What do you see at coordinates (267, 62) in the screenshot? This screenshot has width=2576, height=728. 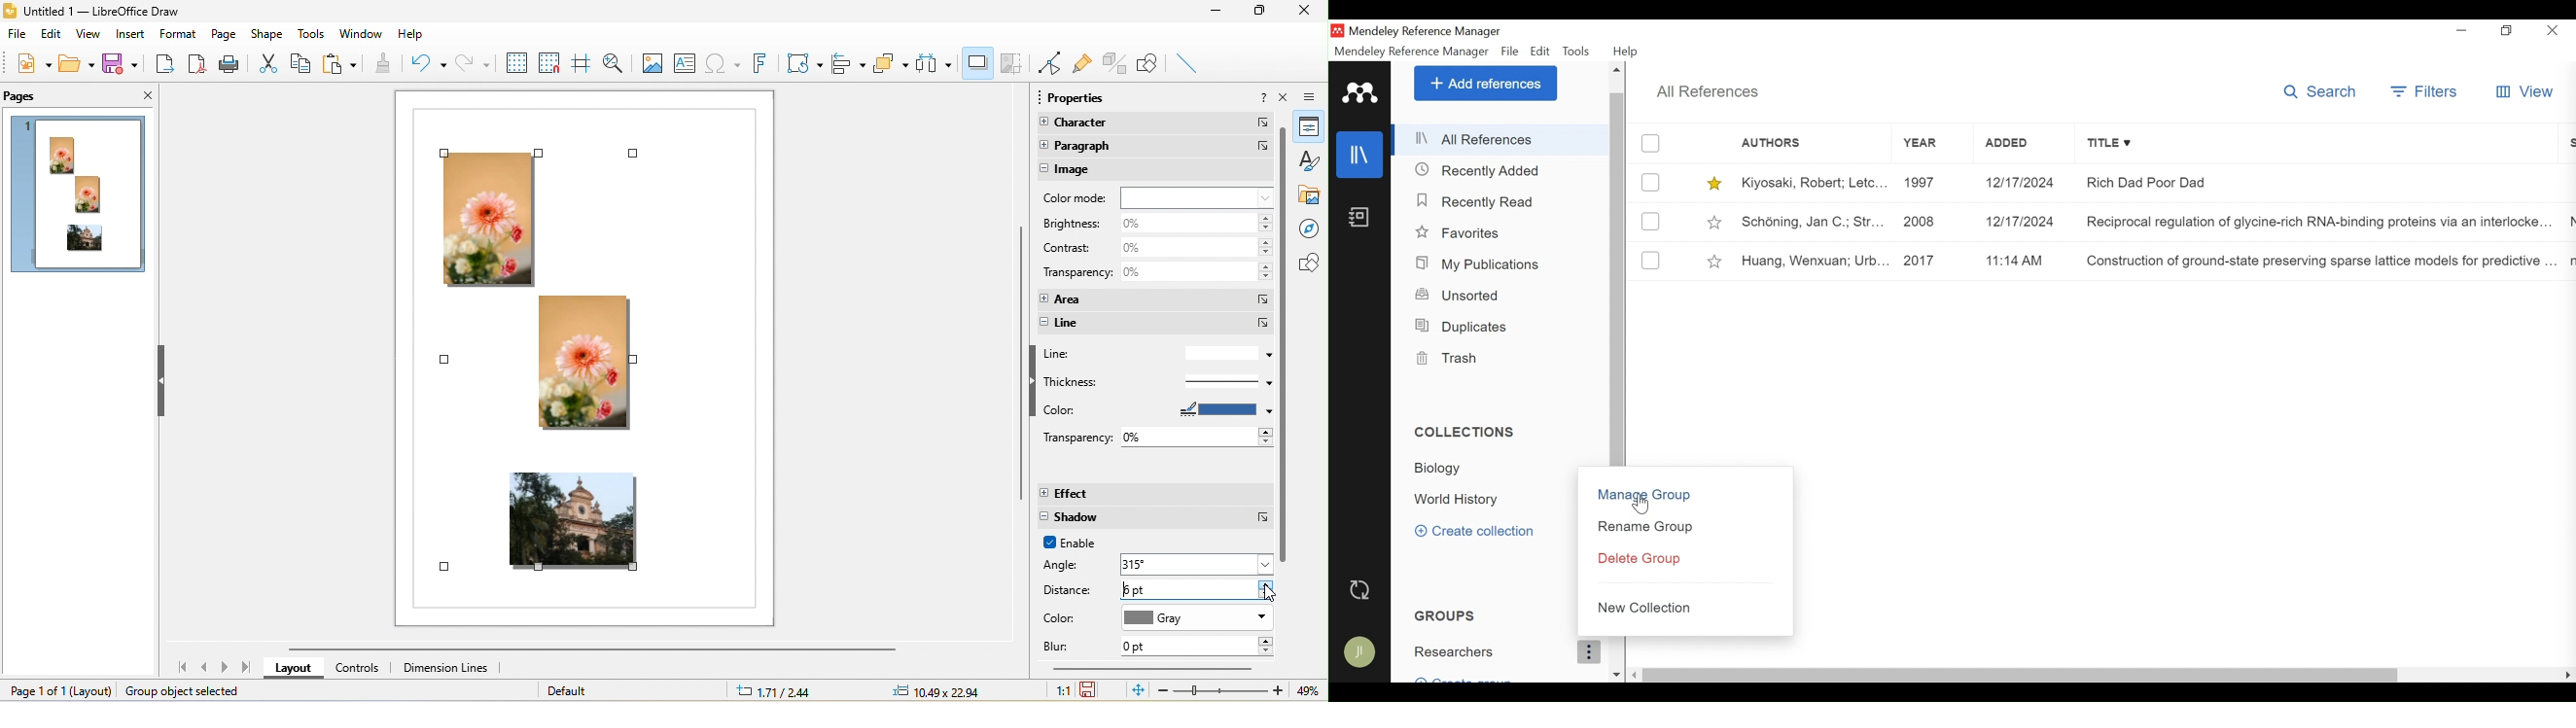 I see `cut` at bounding box center [267, 62].